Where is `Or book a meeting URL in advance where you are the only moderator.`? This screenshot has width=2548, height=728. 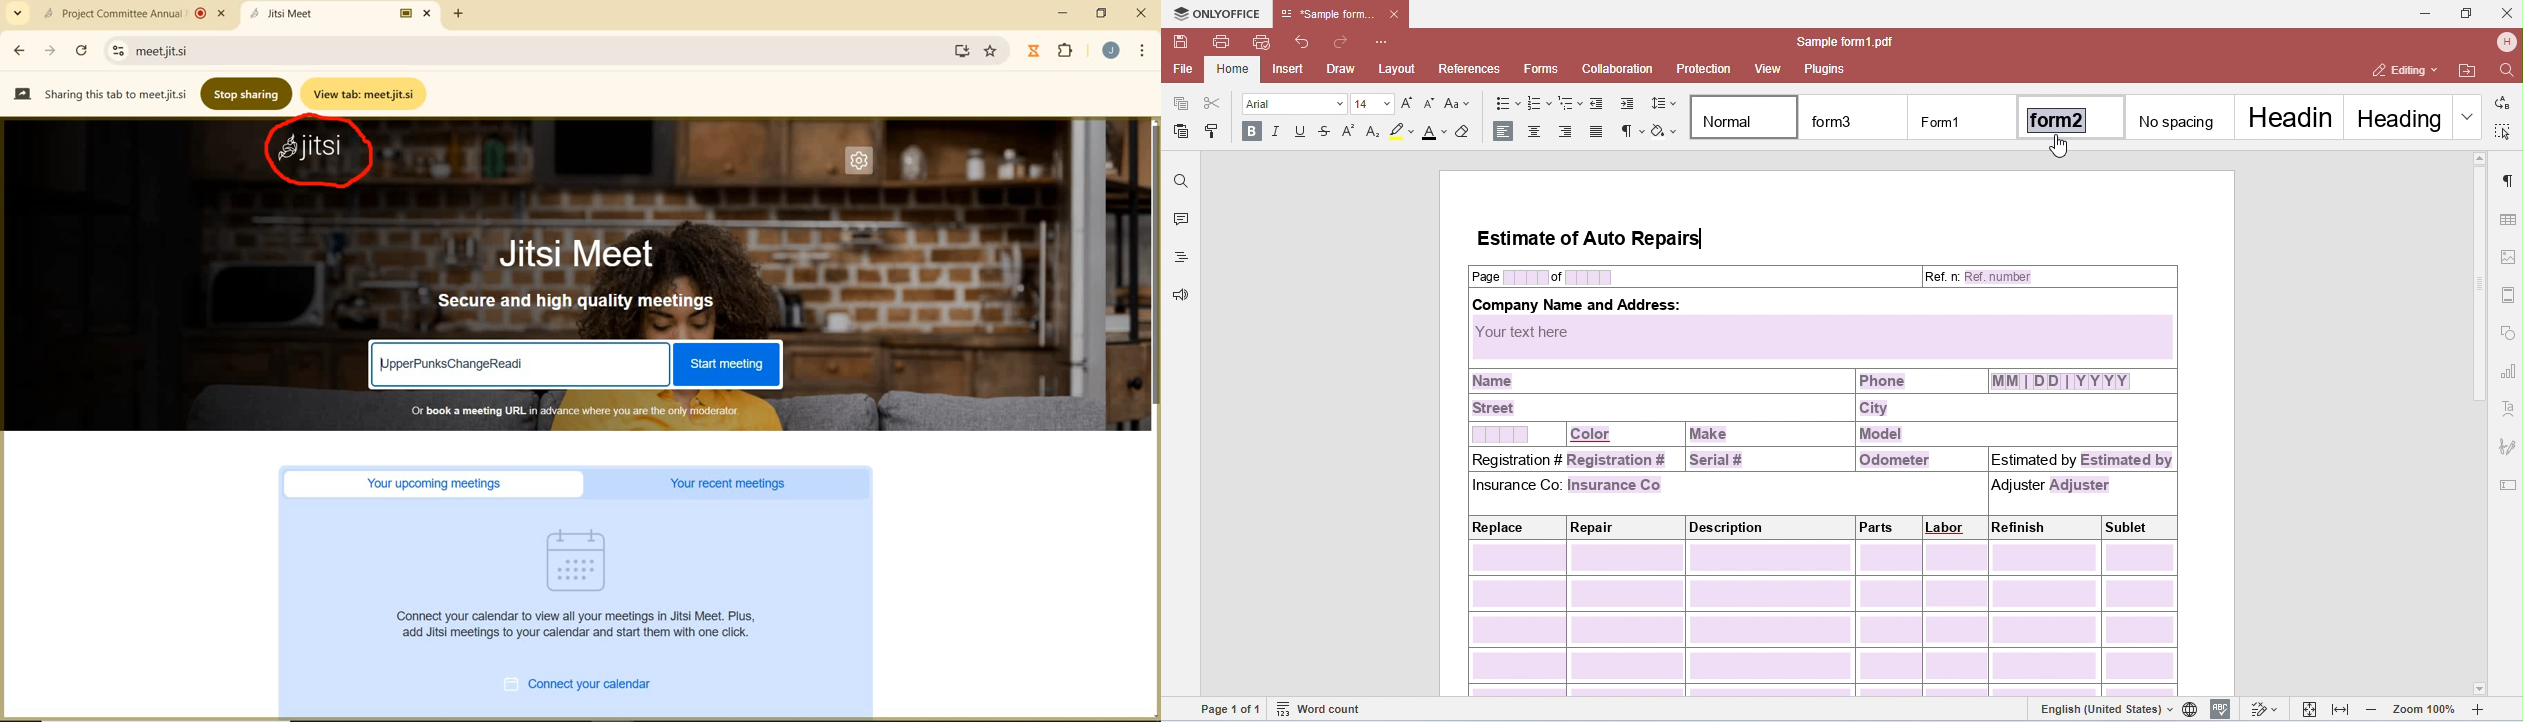 Or book a meeting URL in advance where you are the only moderator. is located at coordinates (574, 410).